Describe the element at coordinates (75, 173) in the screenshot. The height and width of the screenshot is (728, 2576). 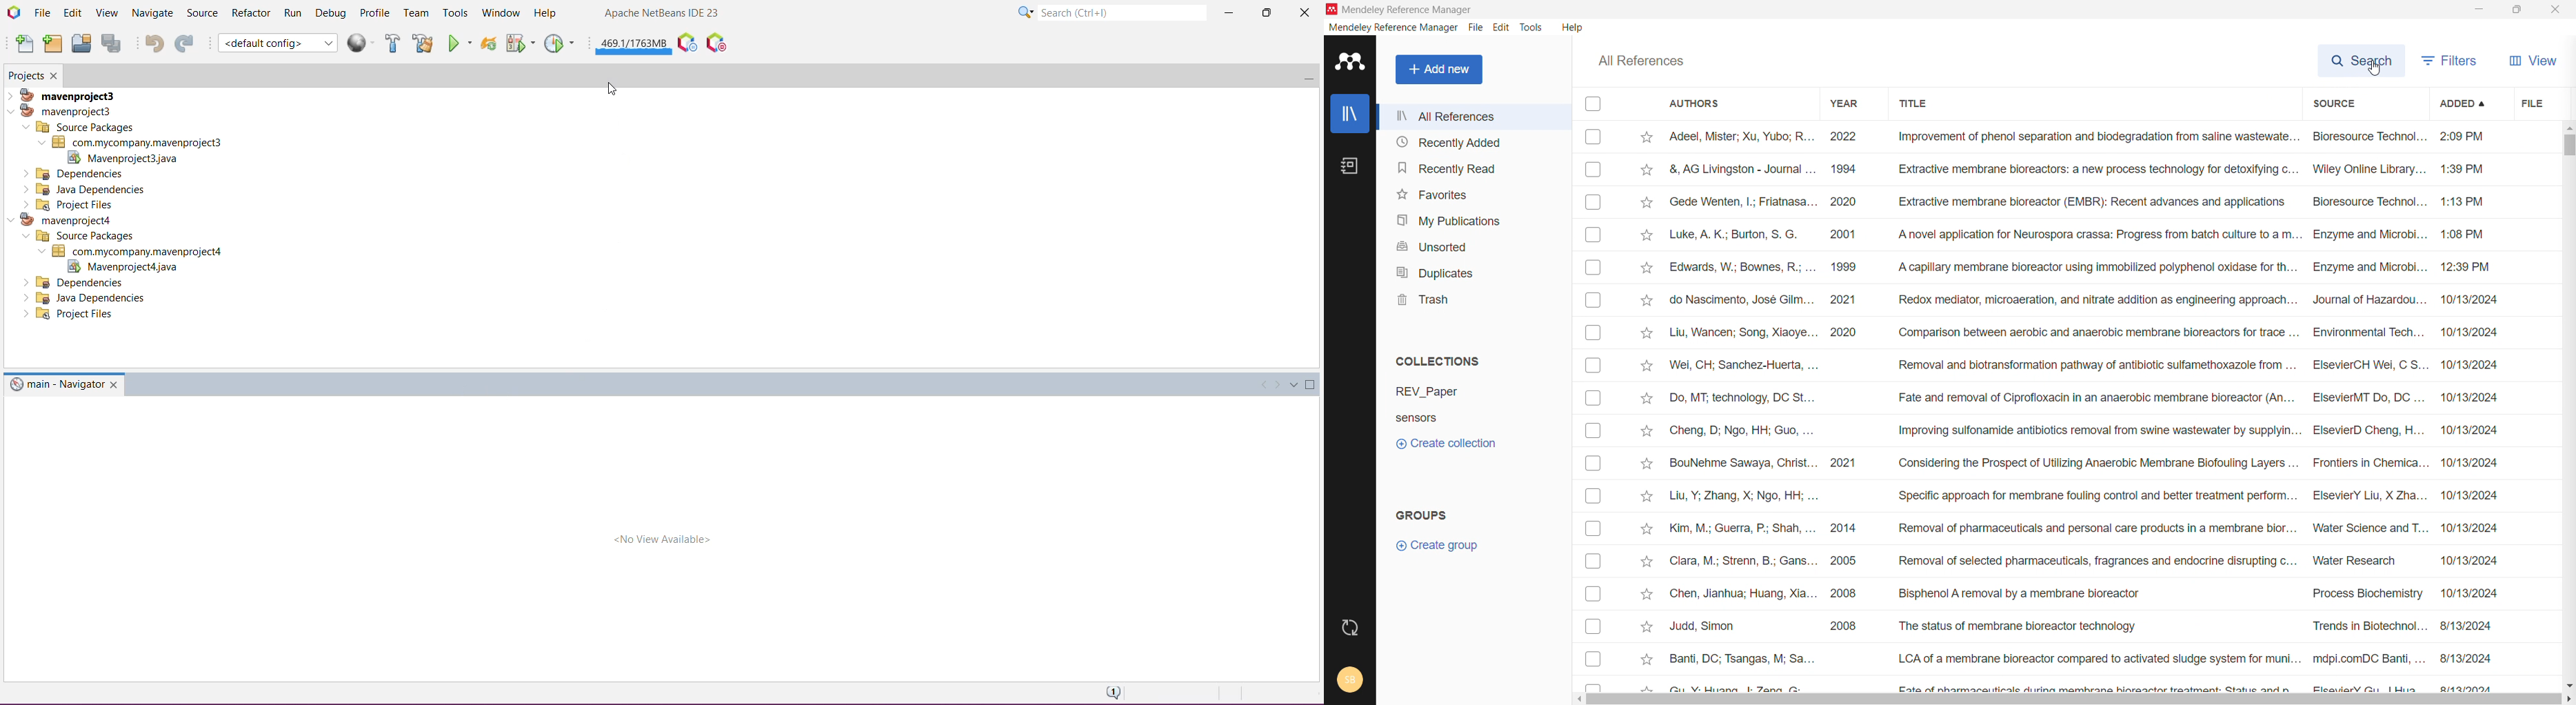
I see `Dependencies` at that location.